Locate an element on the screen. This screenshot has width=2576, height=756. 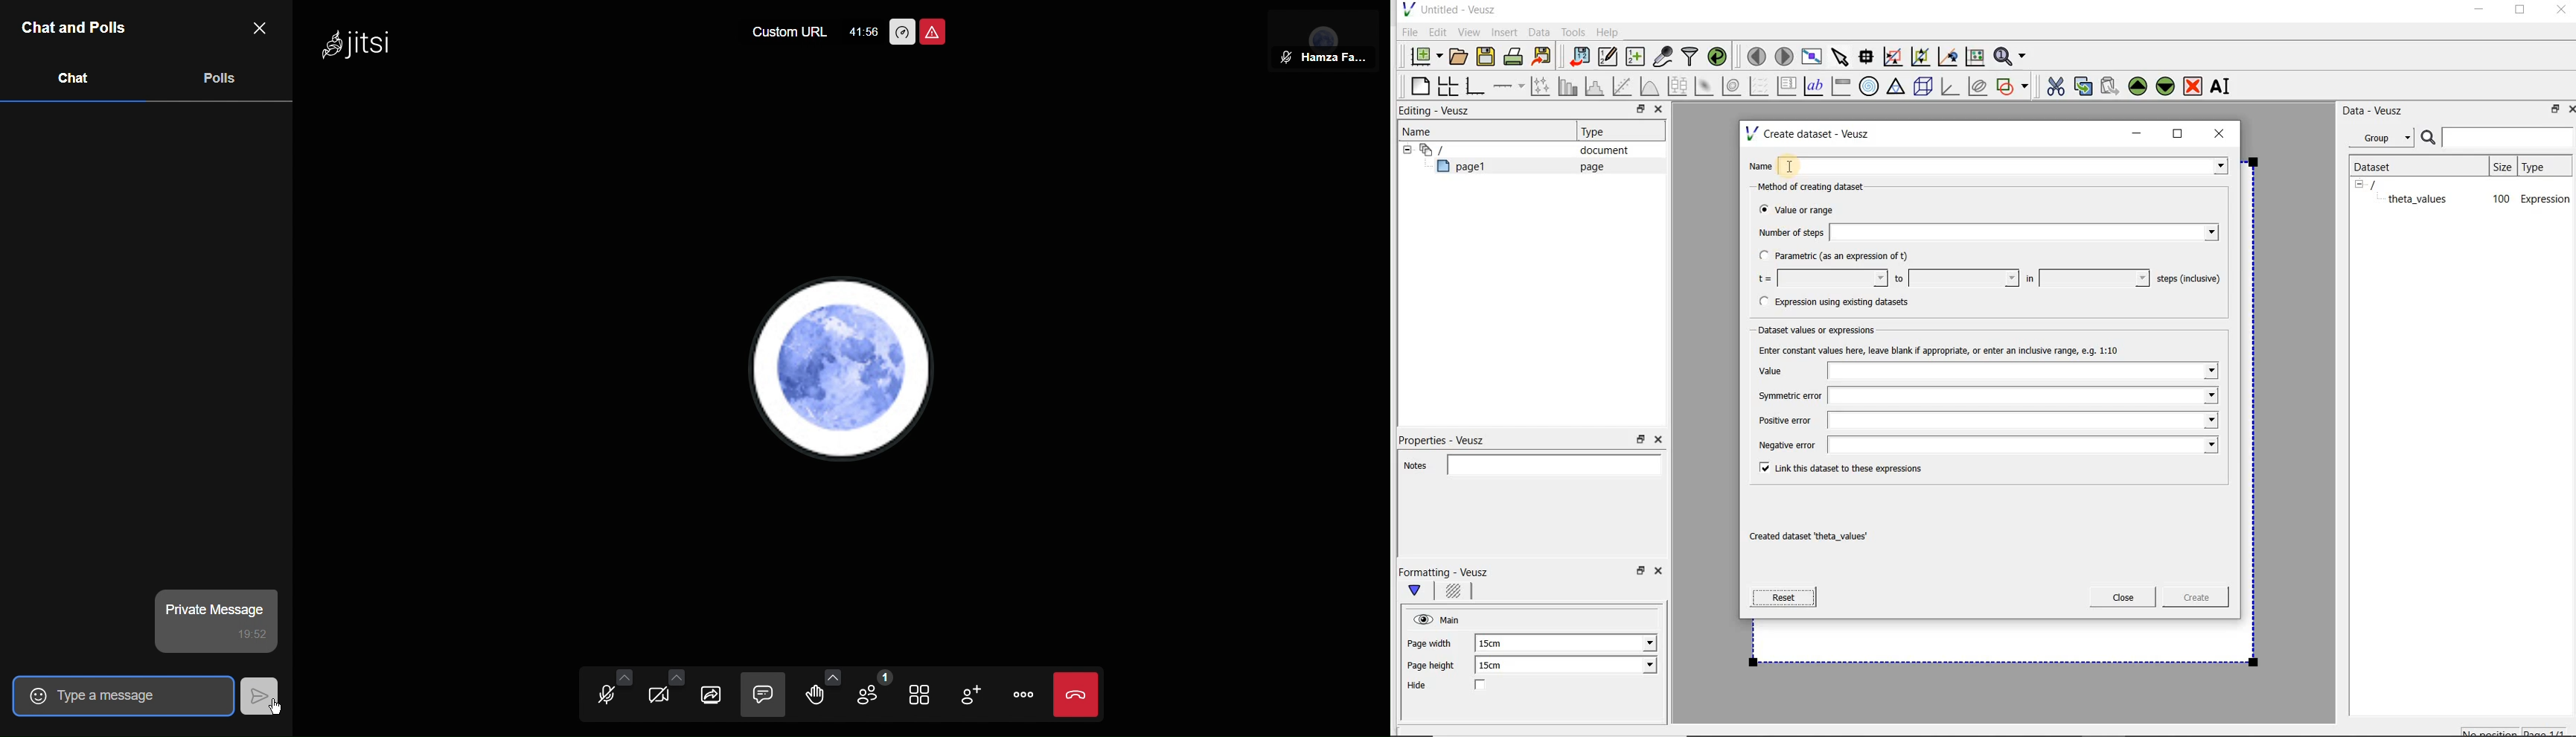
plot key is located at coordinates (1788, 86).